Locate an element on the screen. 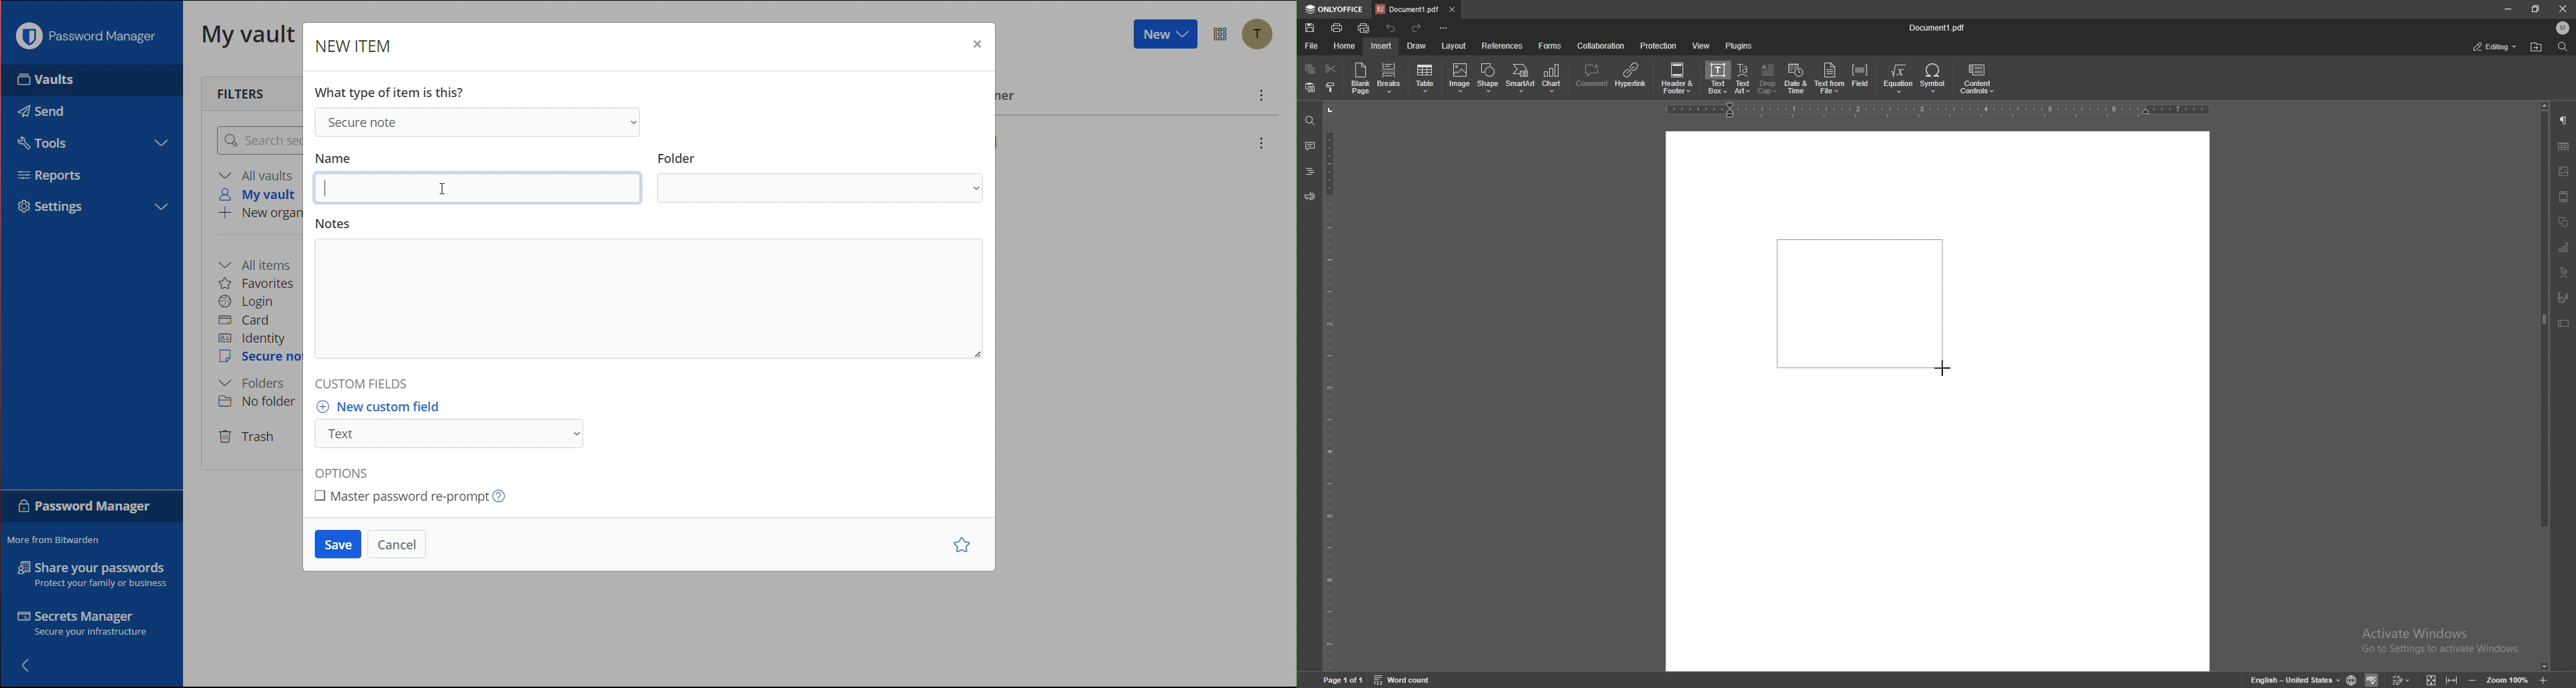 The width and height of the screenshot is (2576, 700). Search secure notes is located at coordinates (257, 140).